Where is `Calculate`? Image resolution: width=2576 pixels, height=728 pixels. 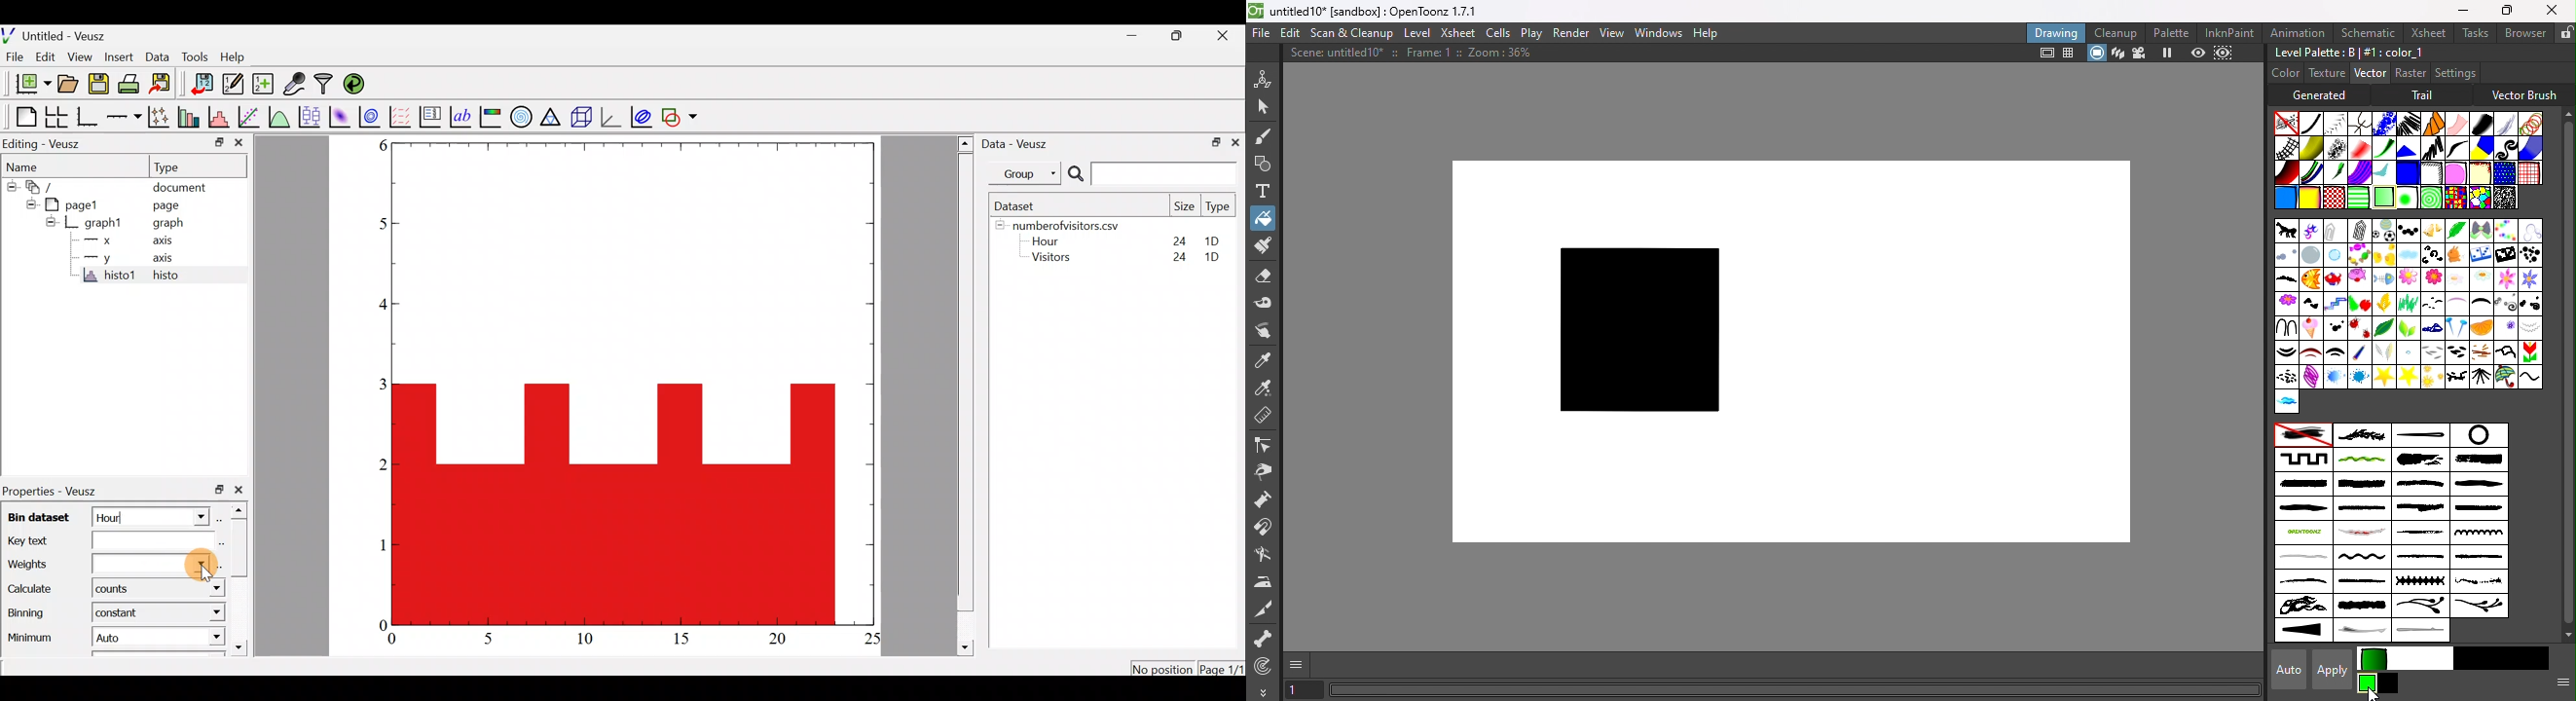
Calculate is located at coordinates (31, 590).